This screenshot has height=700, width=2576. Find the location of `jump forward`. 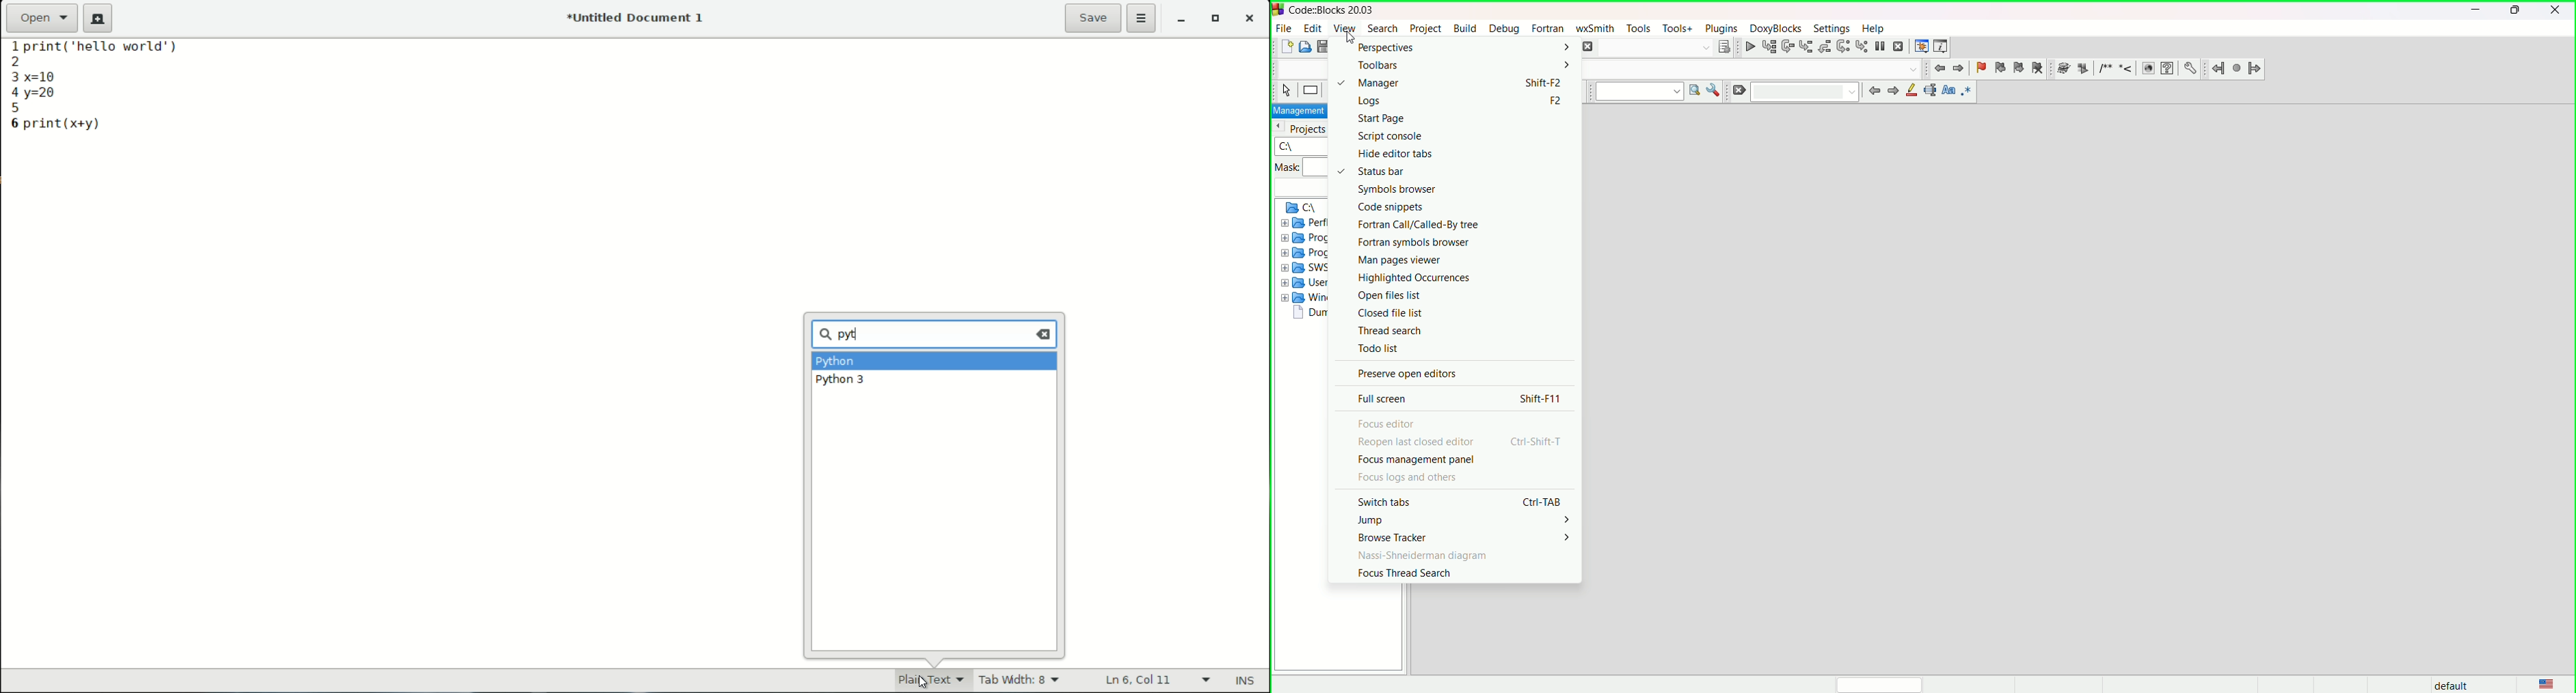

jump forward is located at coordinates (1958, 68).